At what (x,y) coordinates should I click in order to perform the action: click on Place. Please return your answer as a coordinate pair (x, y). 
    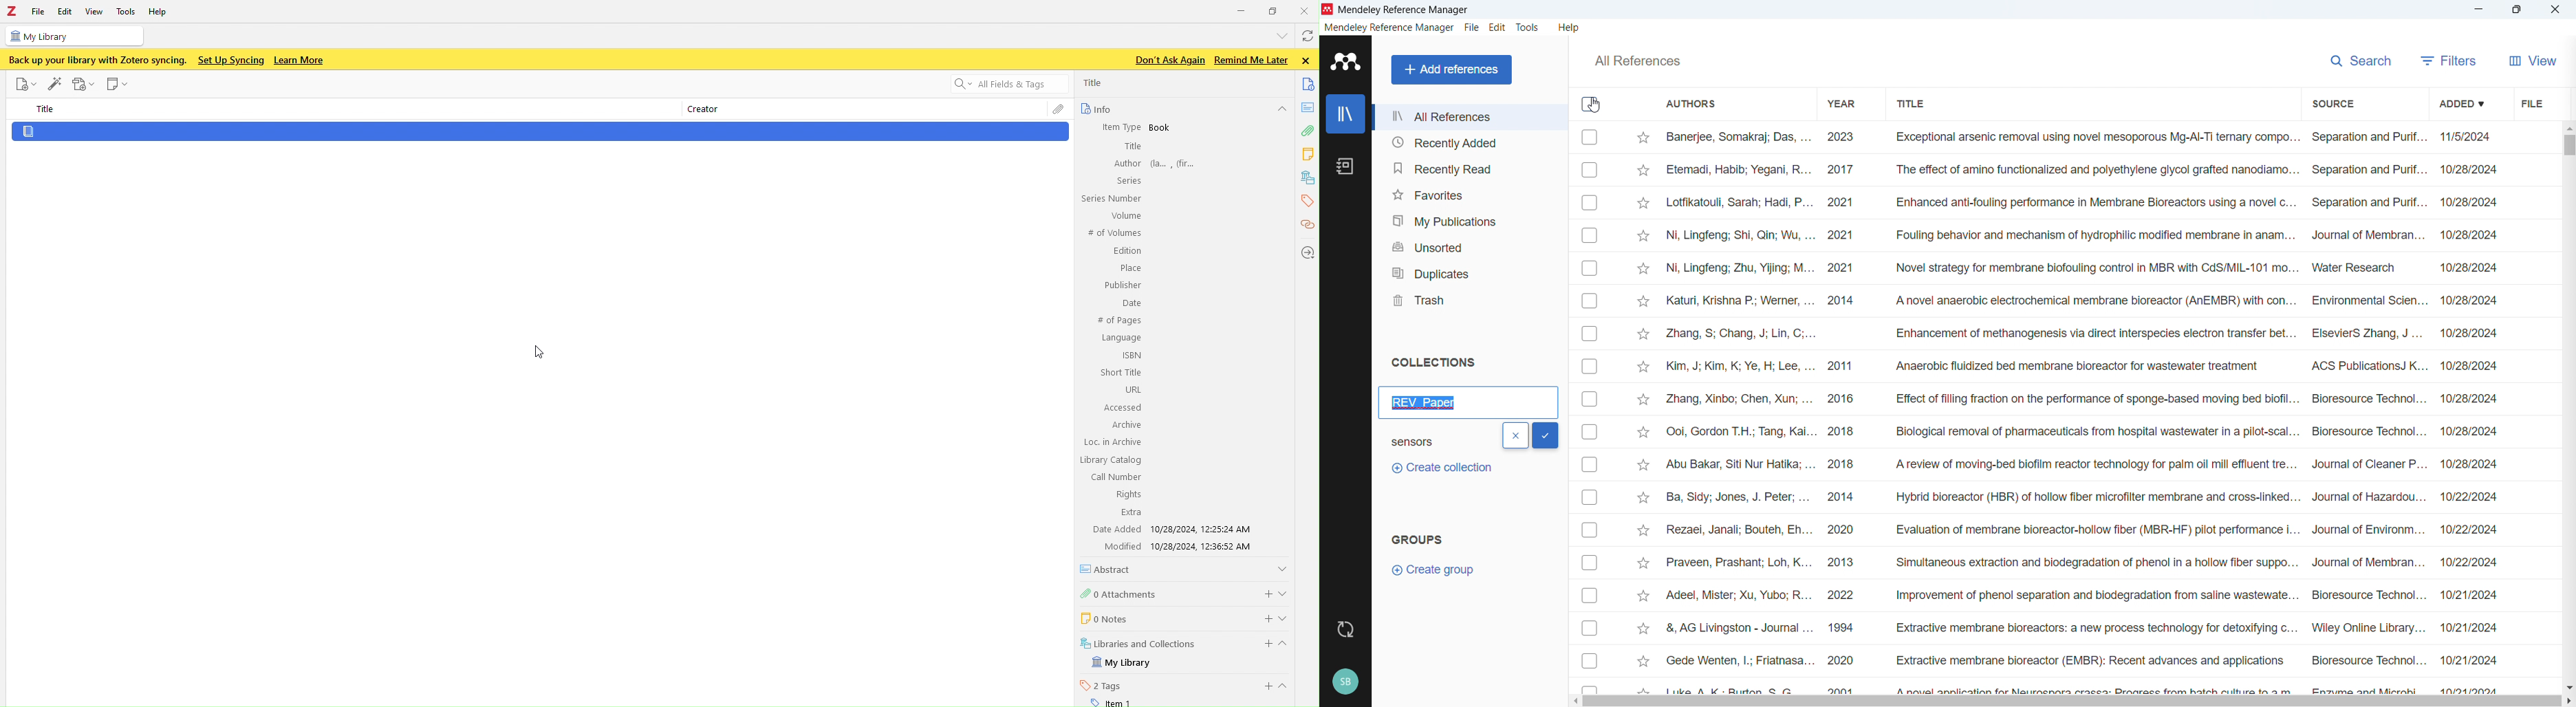
    Looking at the image, I should click on (1129, 268).